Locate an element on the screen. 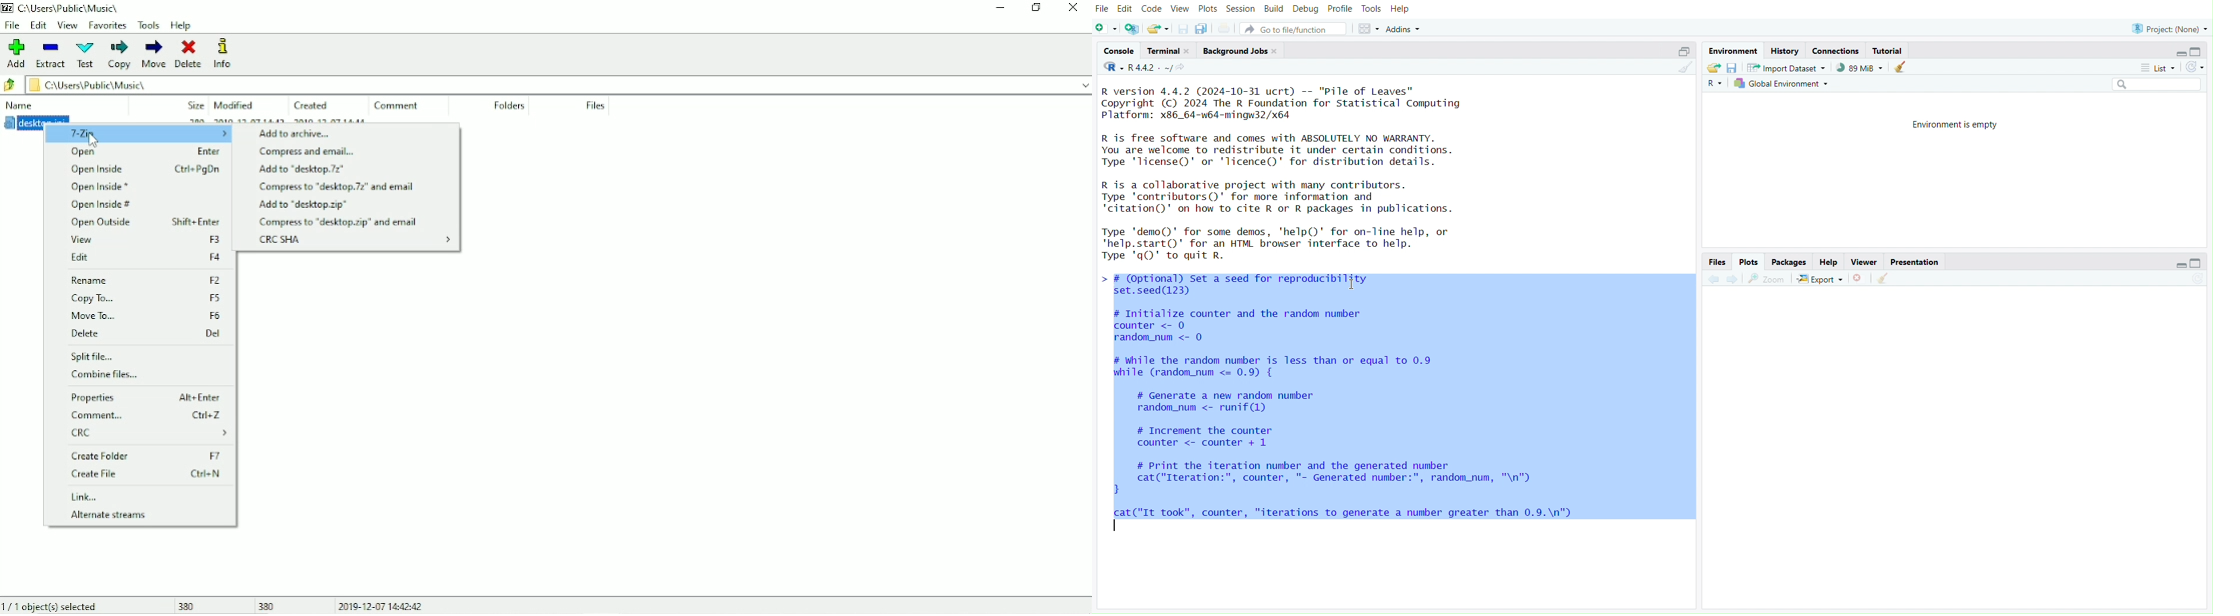 Image resolution: width=2240 pixels, height=616 pixels. Edit is located at coordinates (1126, 9).